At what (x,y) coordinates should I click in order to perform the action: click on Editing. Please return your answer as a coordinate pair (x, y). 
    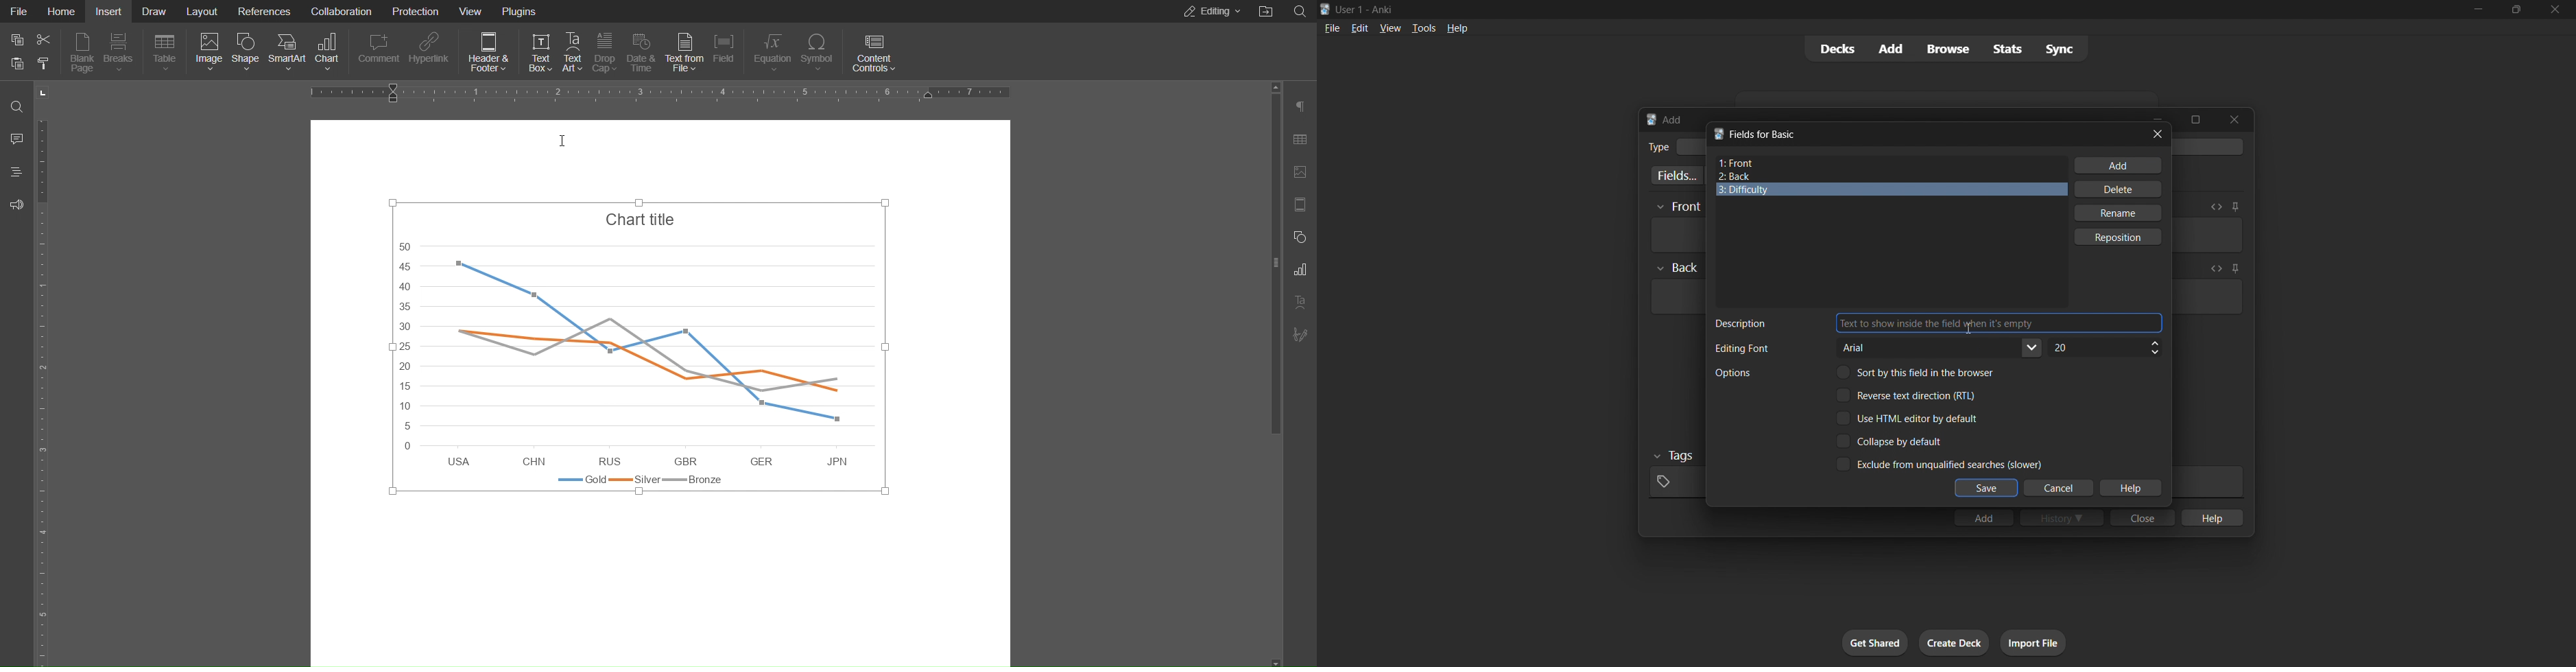
    Looking at the image, I should click on (1212, 11).